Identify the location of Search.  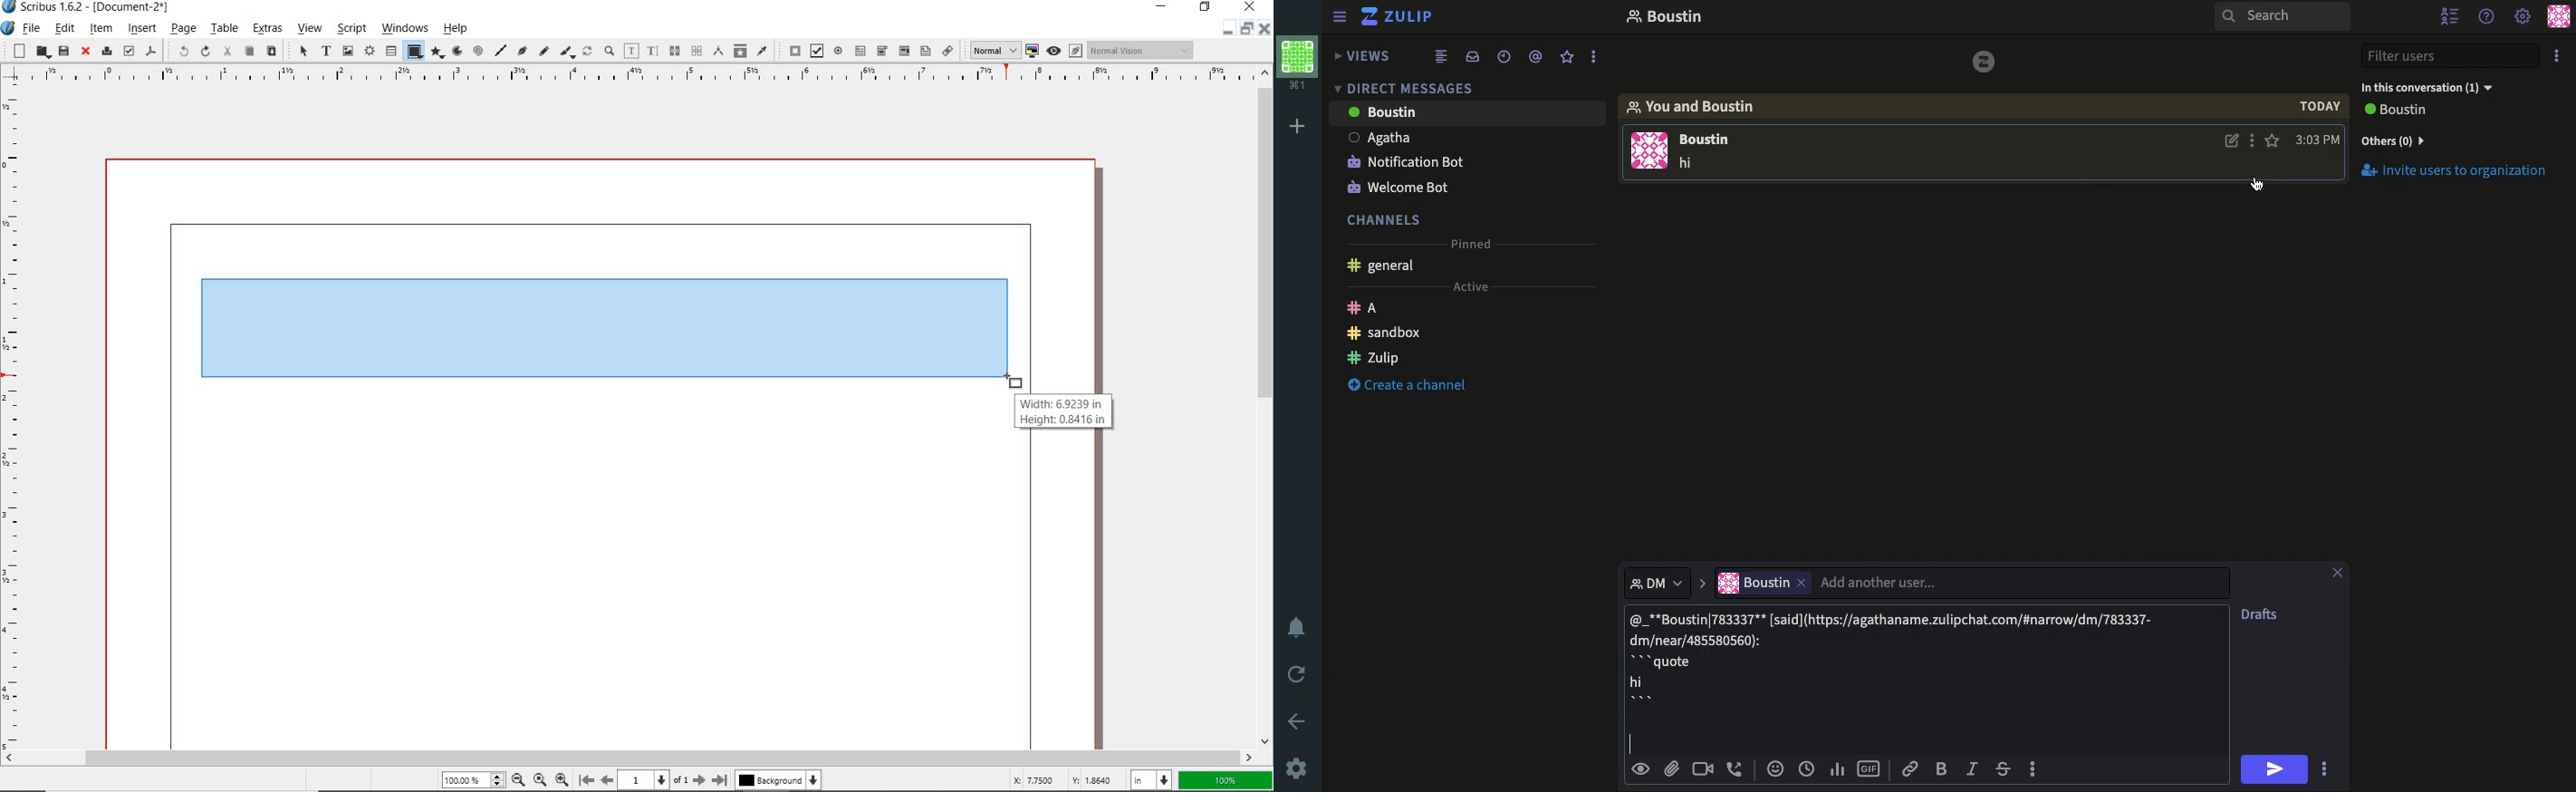
(2282, 18).